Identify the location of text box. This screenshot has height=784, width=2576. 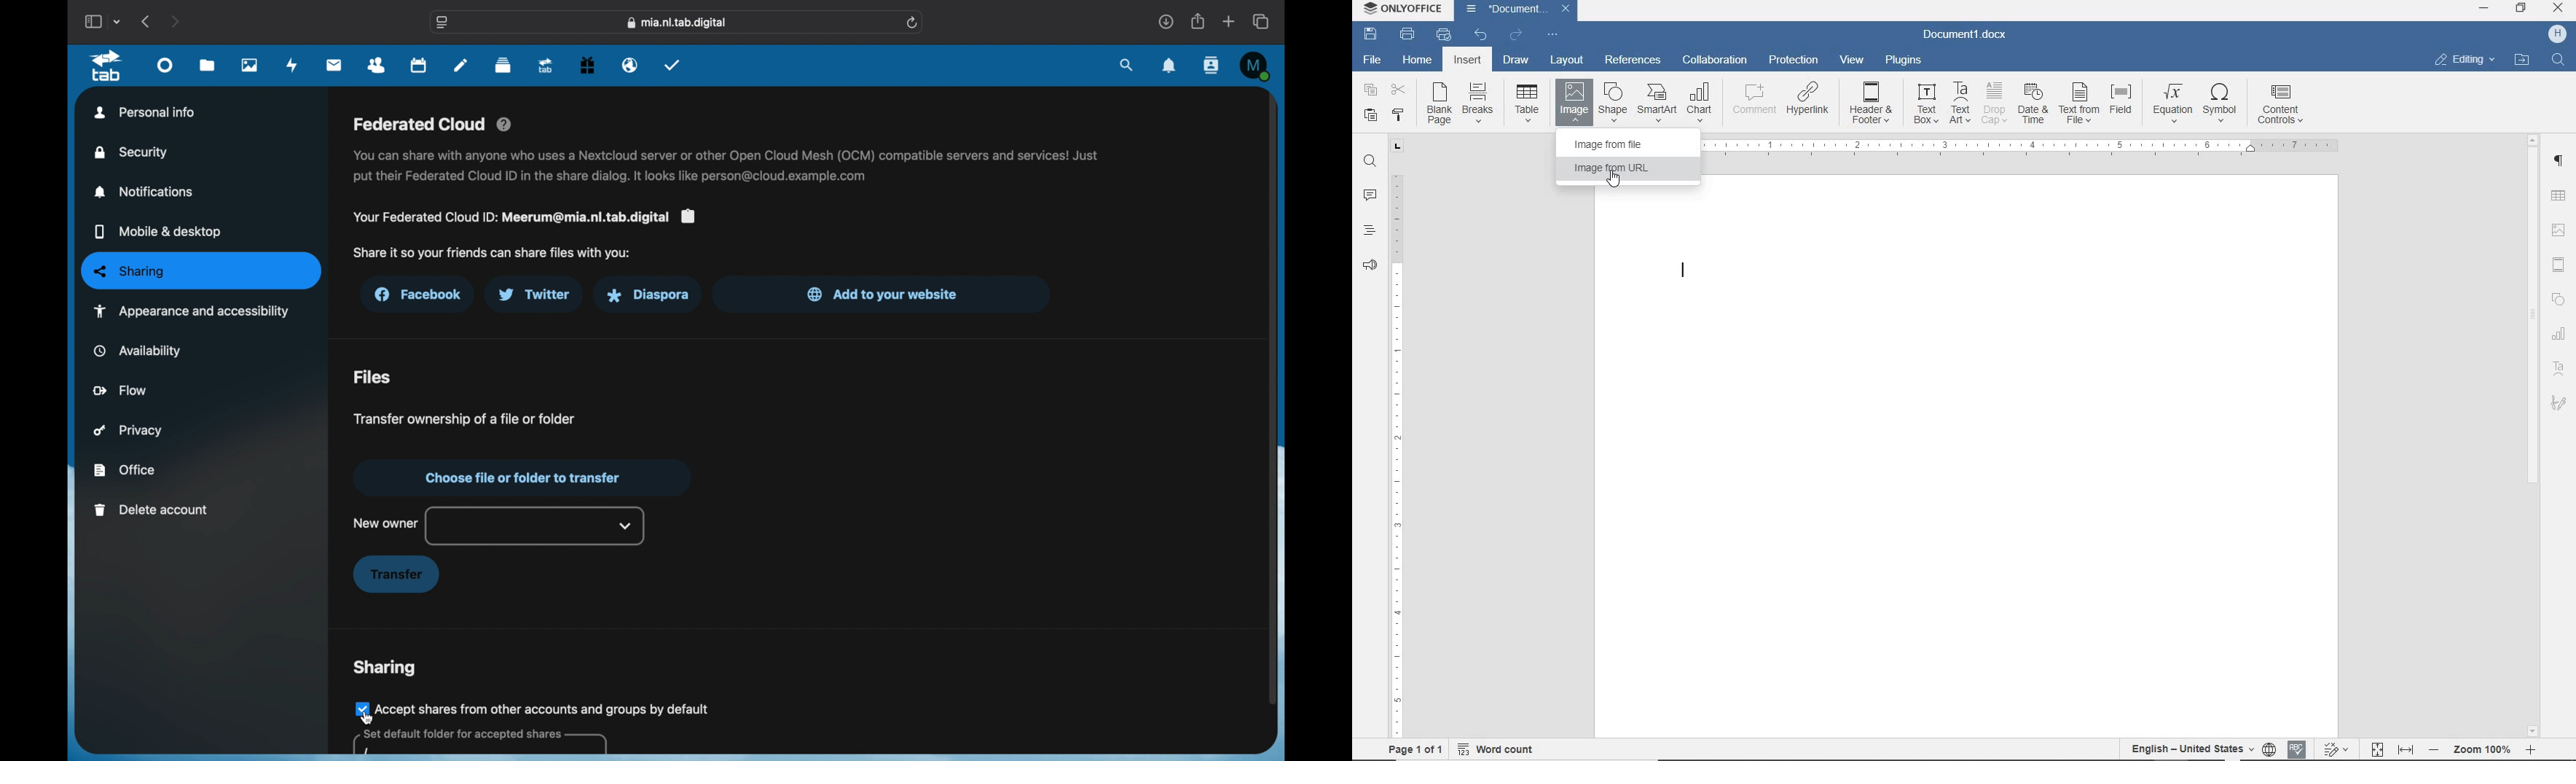
(1923, 105).